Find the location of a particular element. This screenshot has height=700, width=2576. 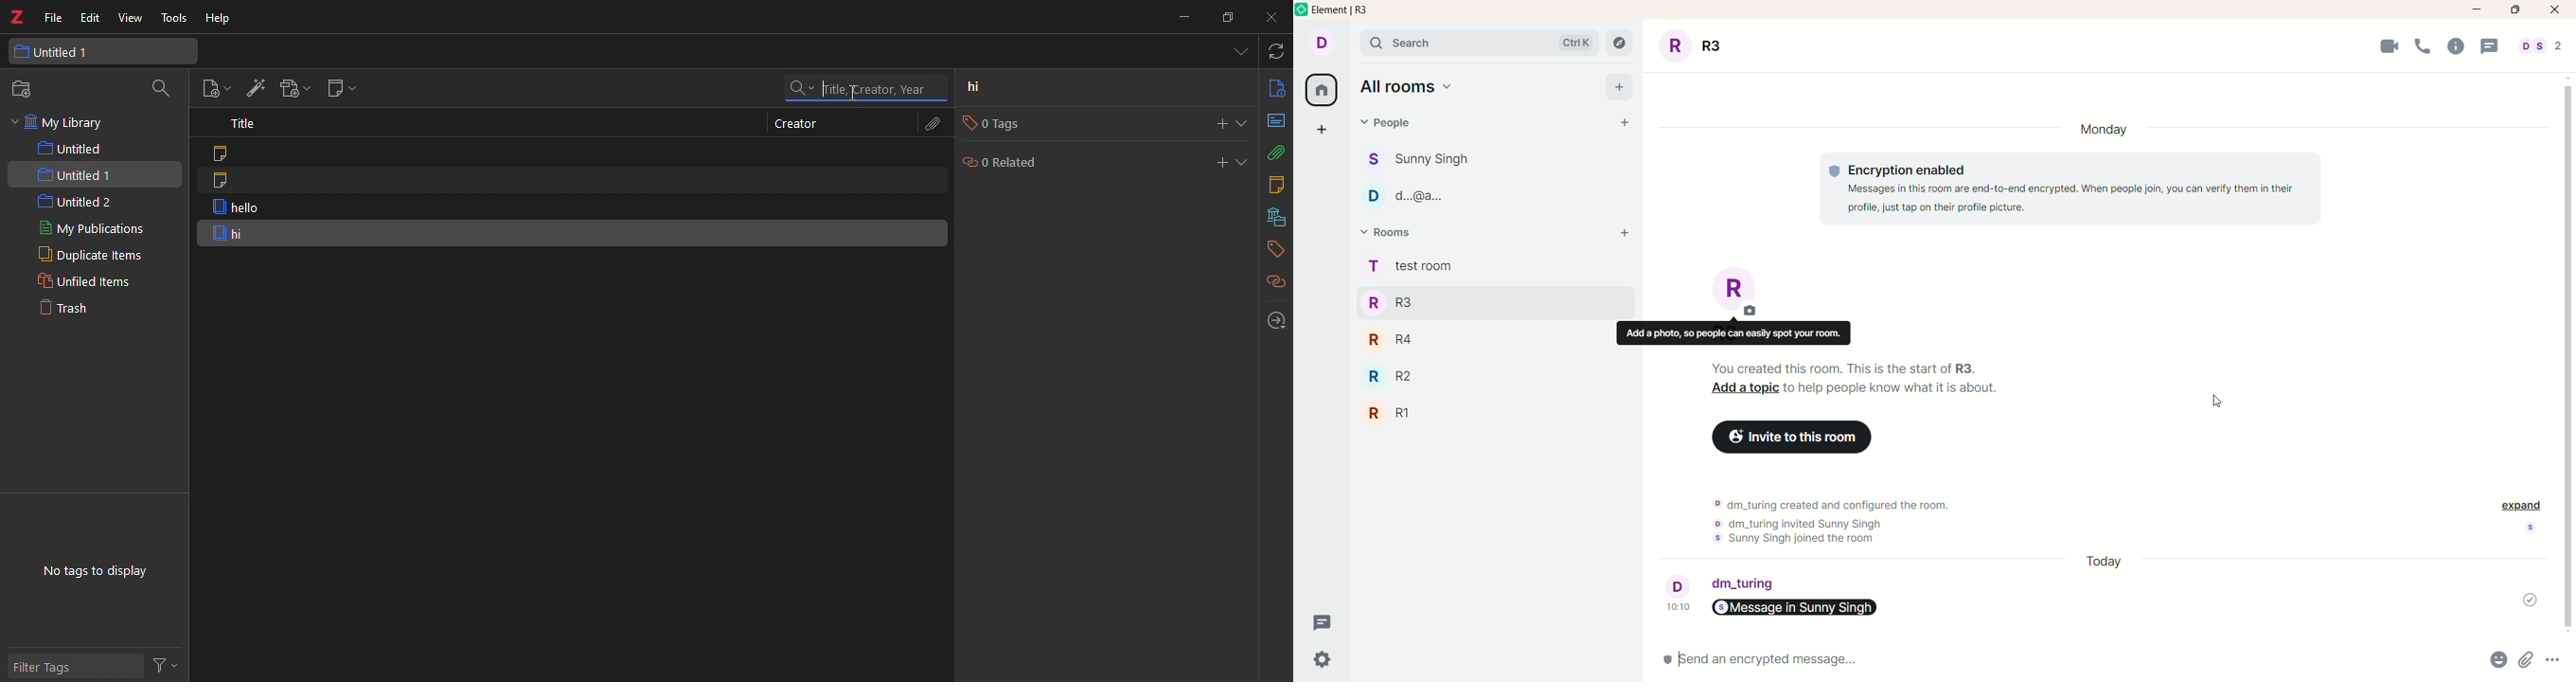

help is located at coordinates (220, 17).